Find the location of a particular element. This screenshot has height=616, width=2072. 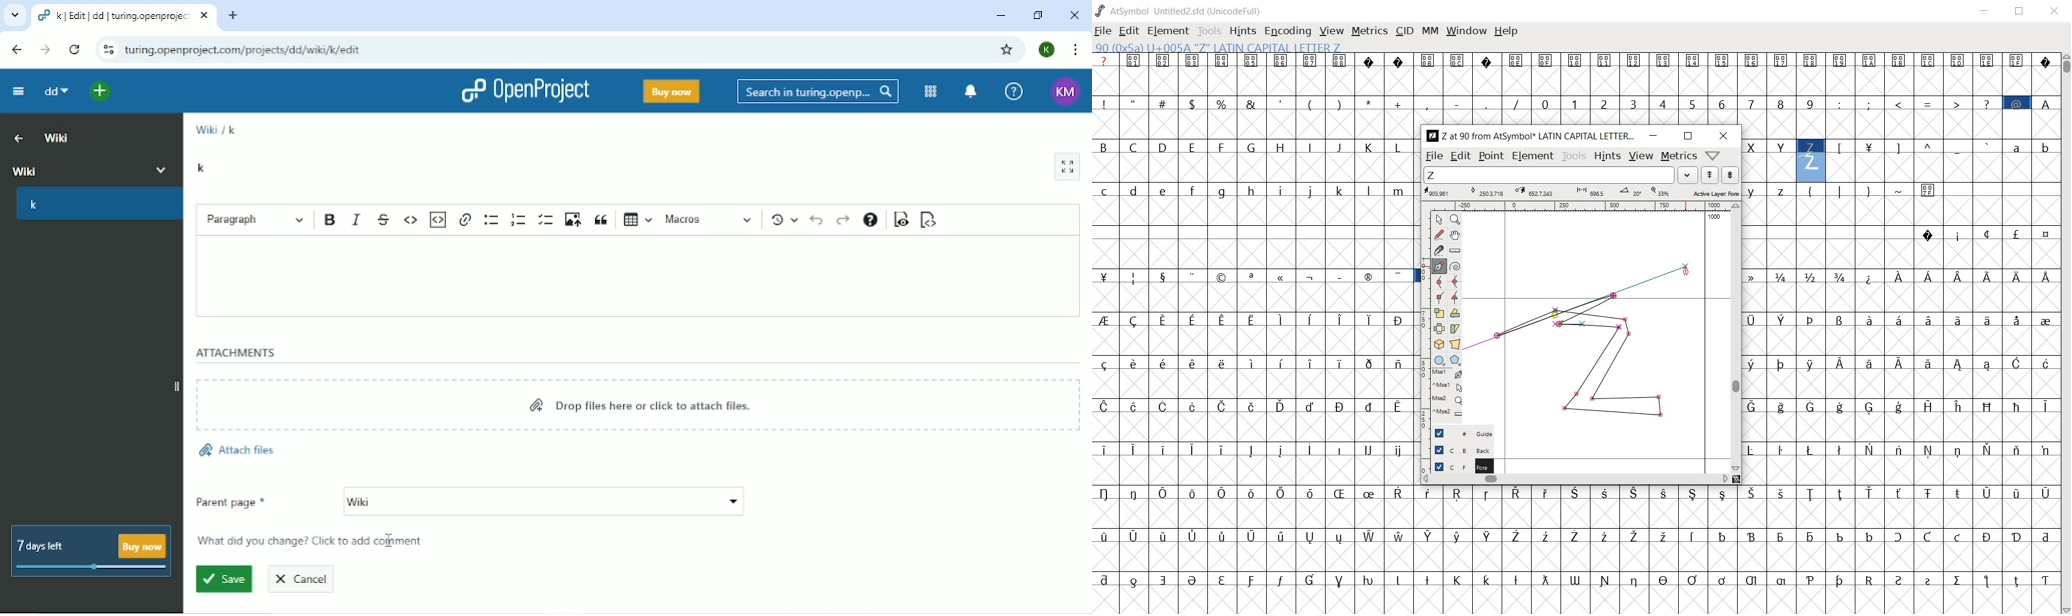

Restore down is located at coordinates (1037, 15).